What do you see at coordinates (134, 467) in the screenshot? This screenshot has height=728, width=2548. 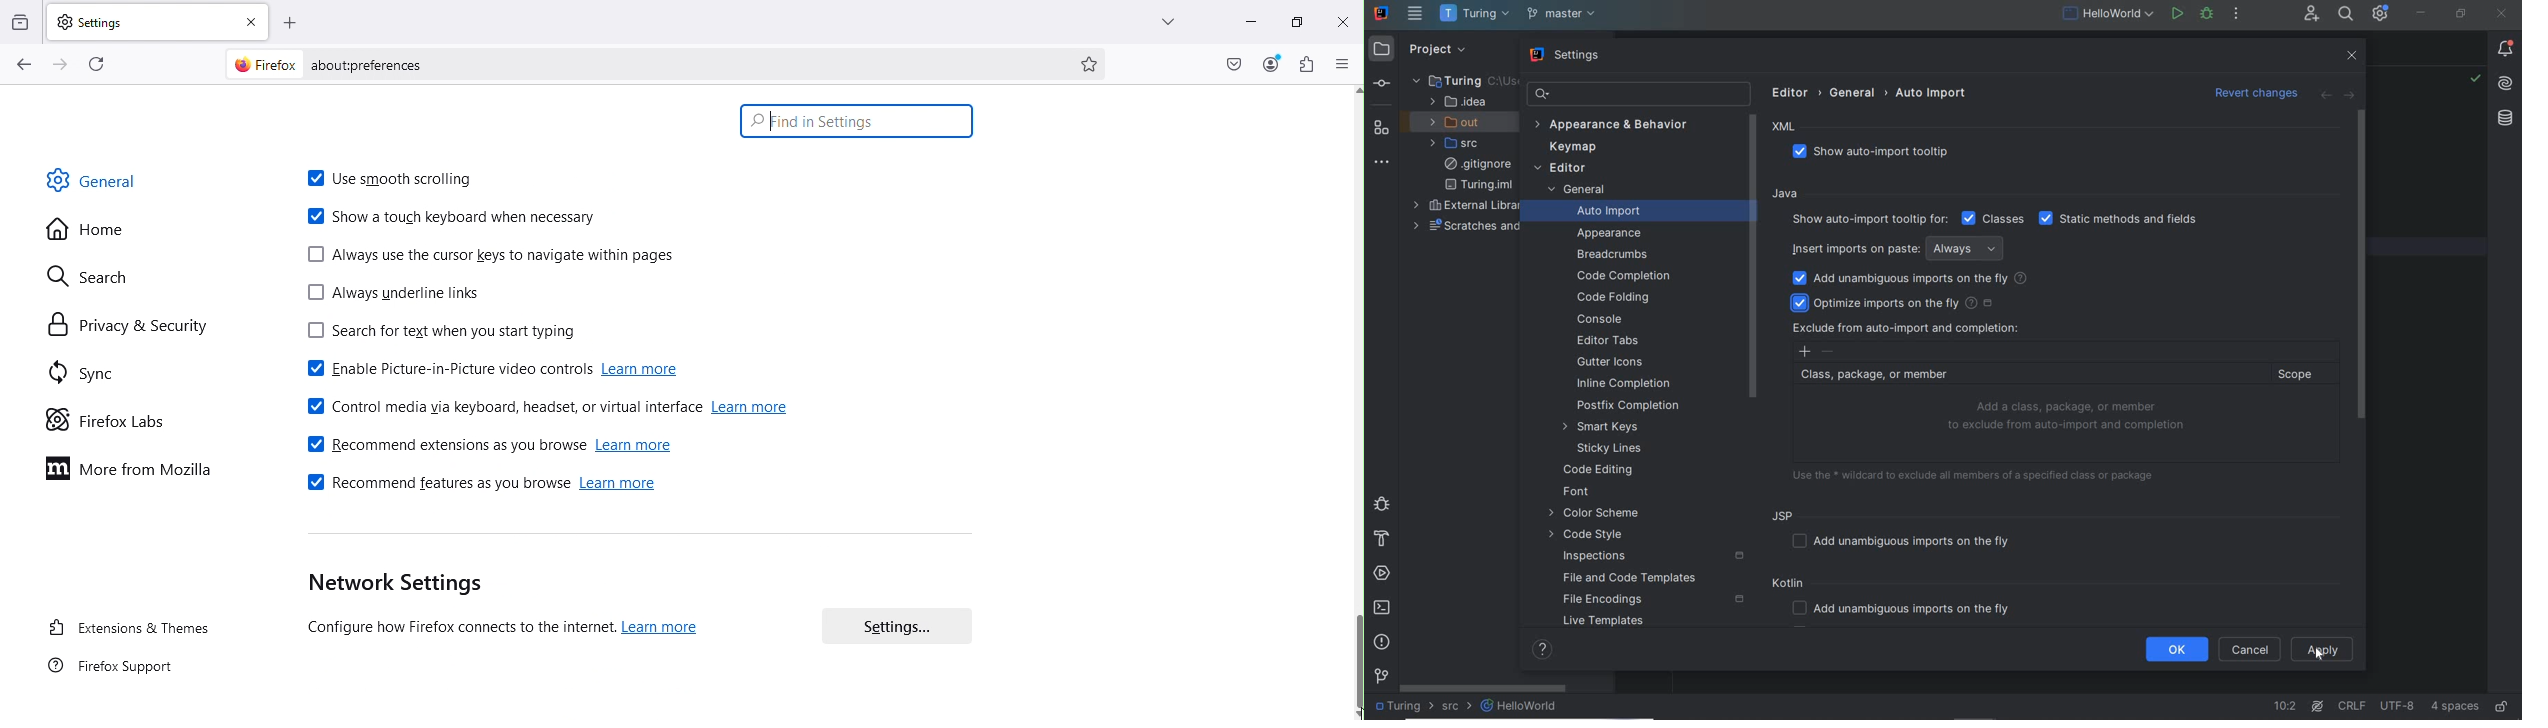 I see `Move to Mozilla` at bounding box center [134, 467].